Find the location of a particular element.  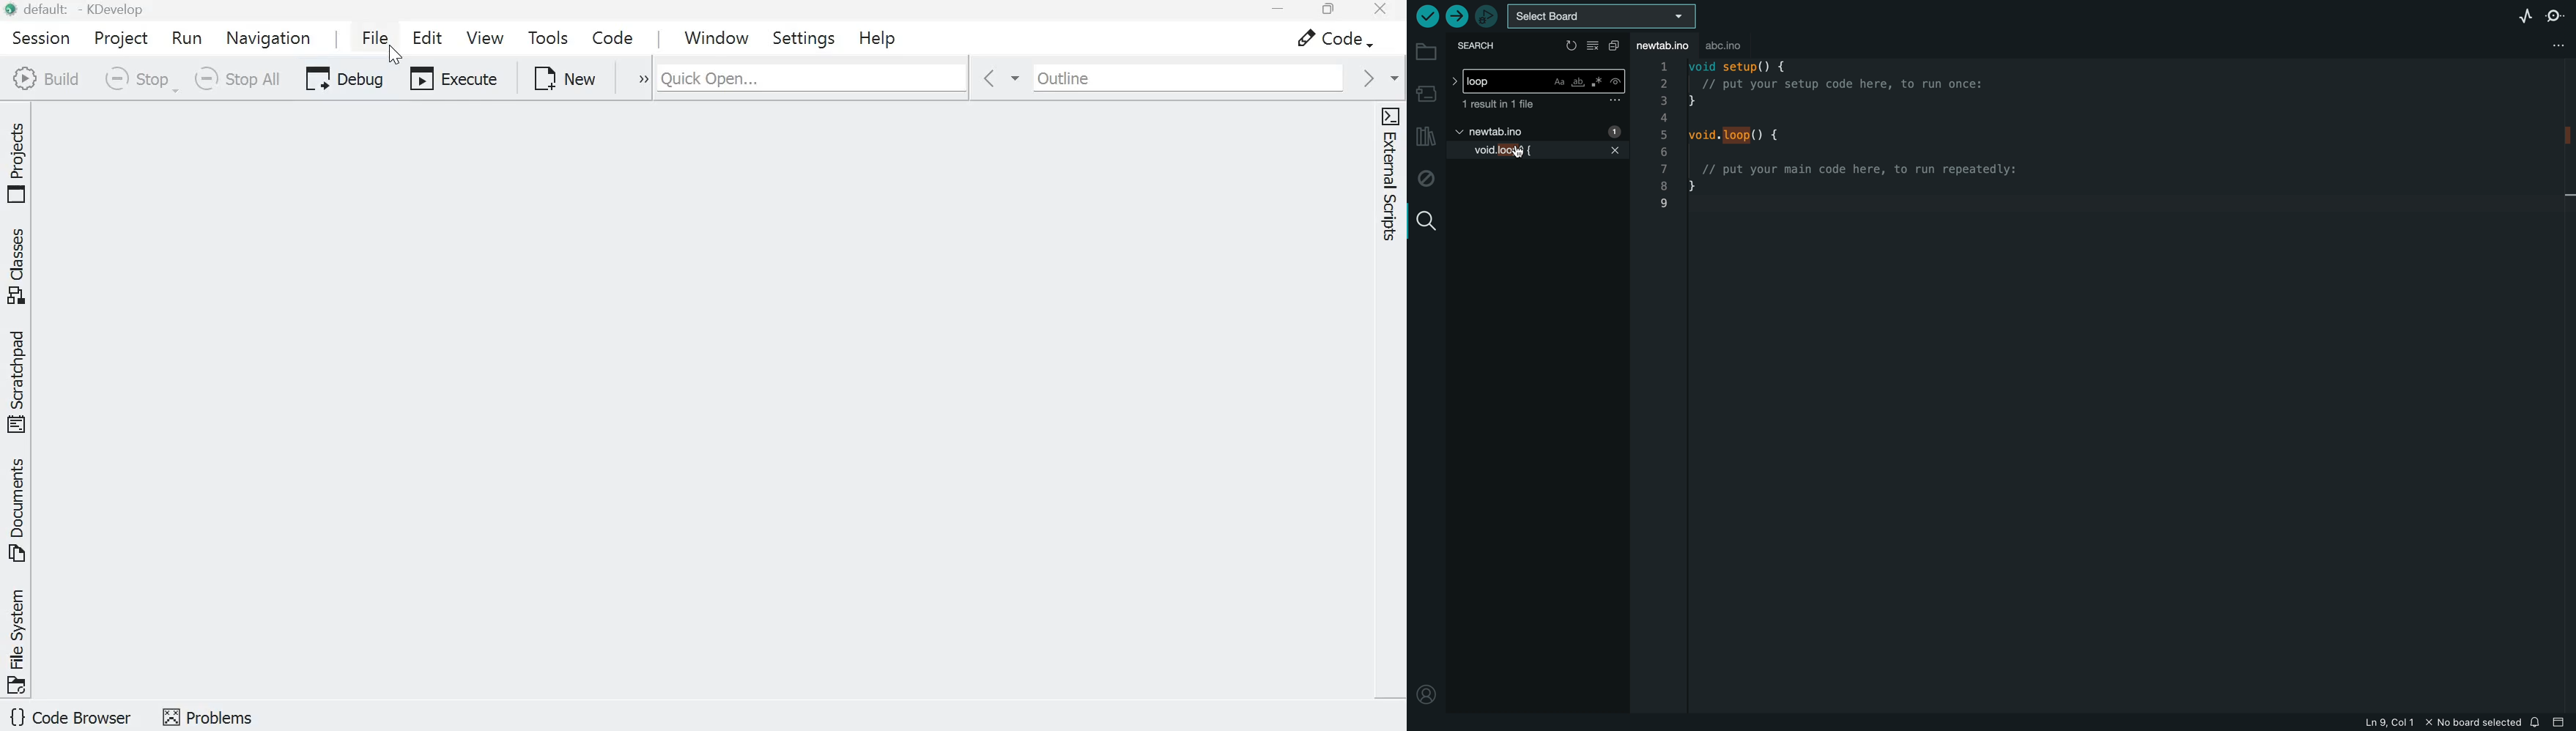

cursor is located at coordinates (1517, 152).